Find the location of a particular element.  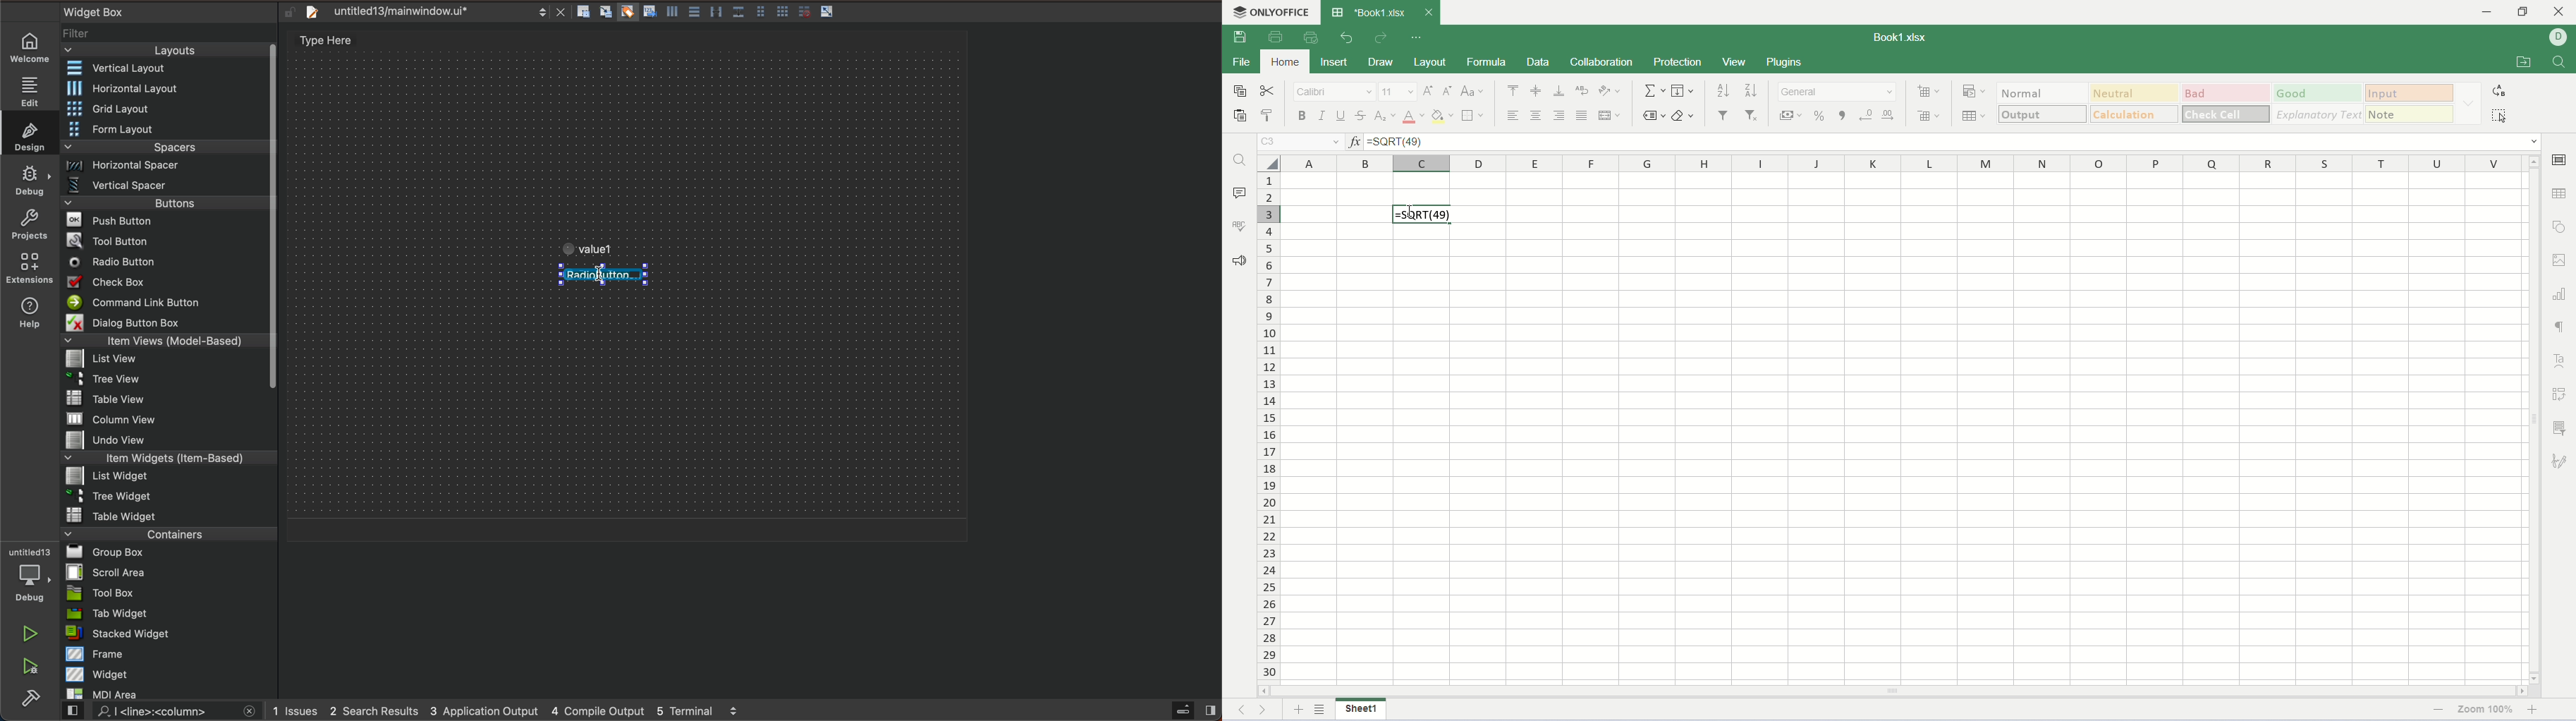

formula is located at coordinates (1485, 62).